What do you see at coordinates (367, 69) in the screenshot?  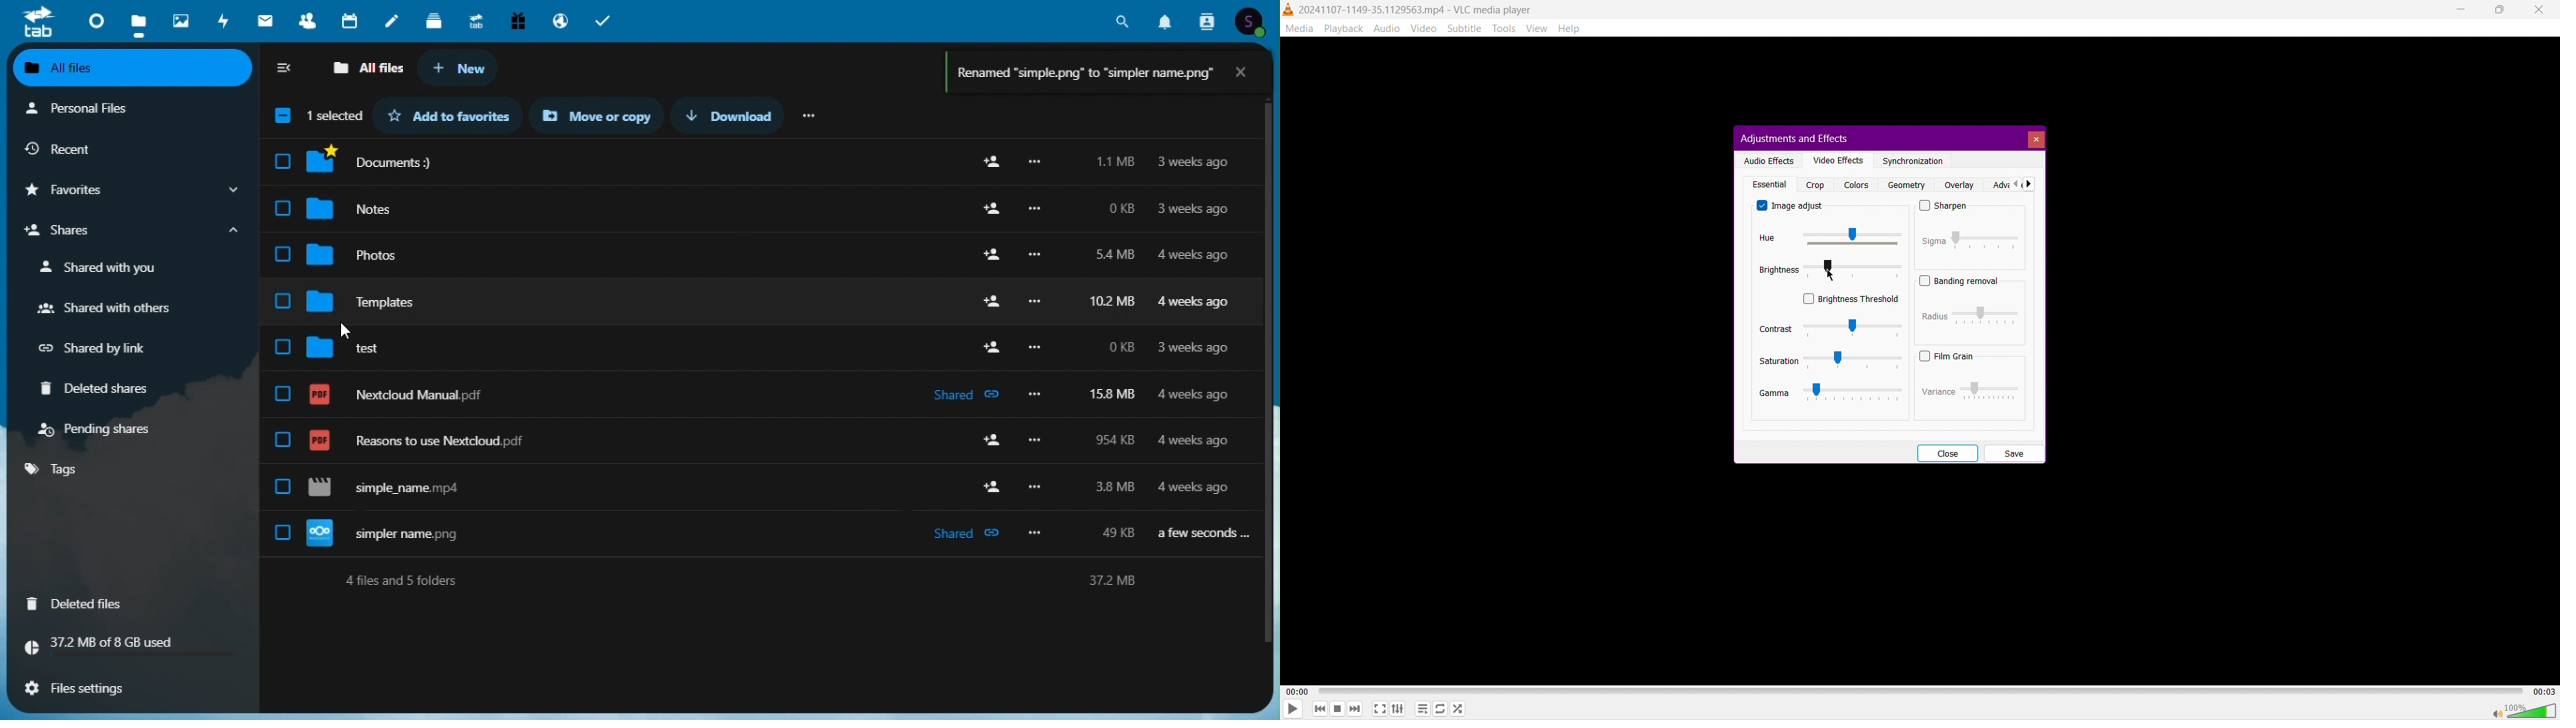 I see `all files` at bounding box center [367, 69].